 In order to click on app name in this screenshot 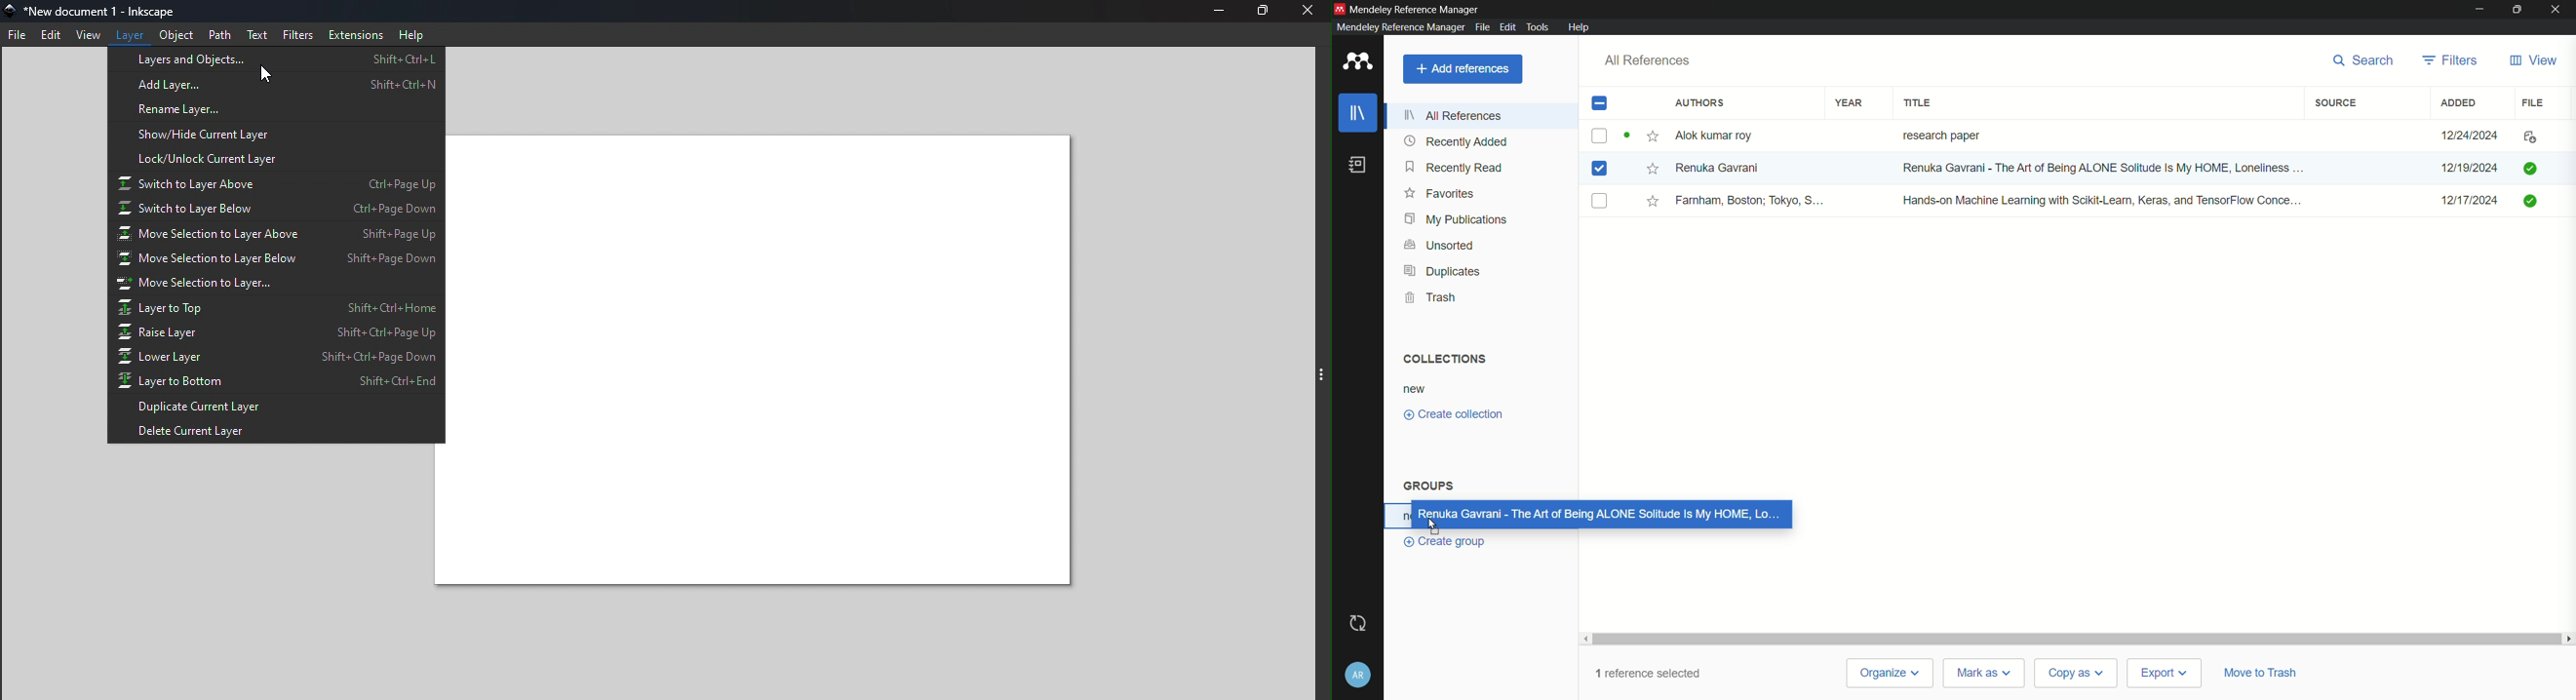, I will do `click(1398, 27)`.